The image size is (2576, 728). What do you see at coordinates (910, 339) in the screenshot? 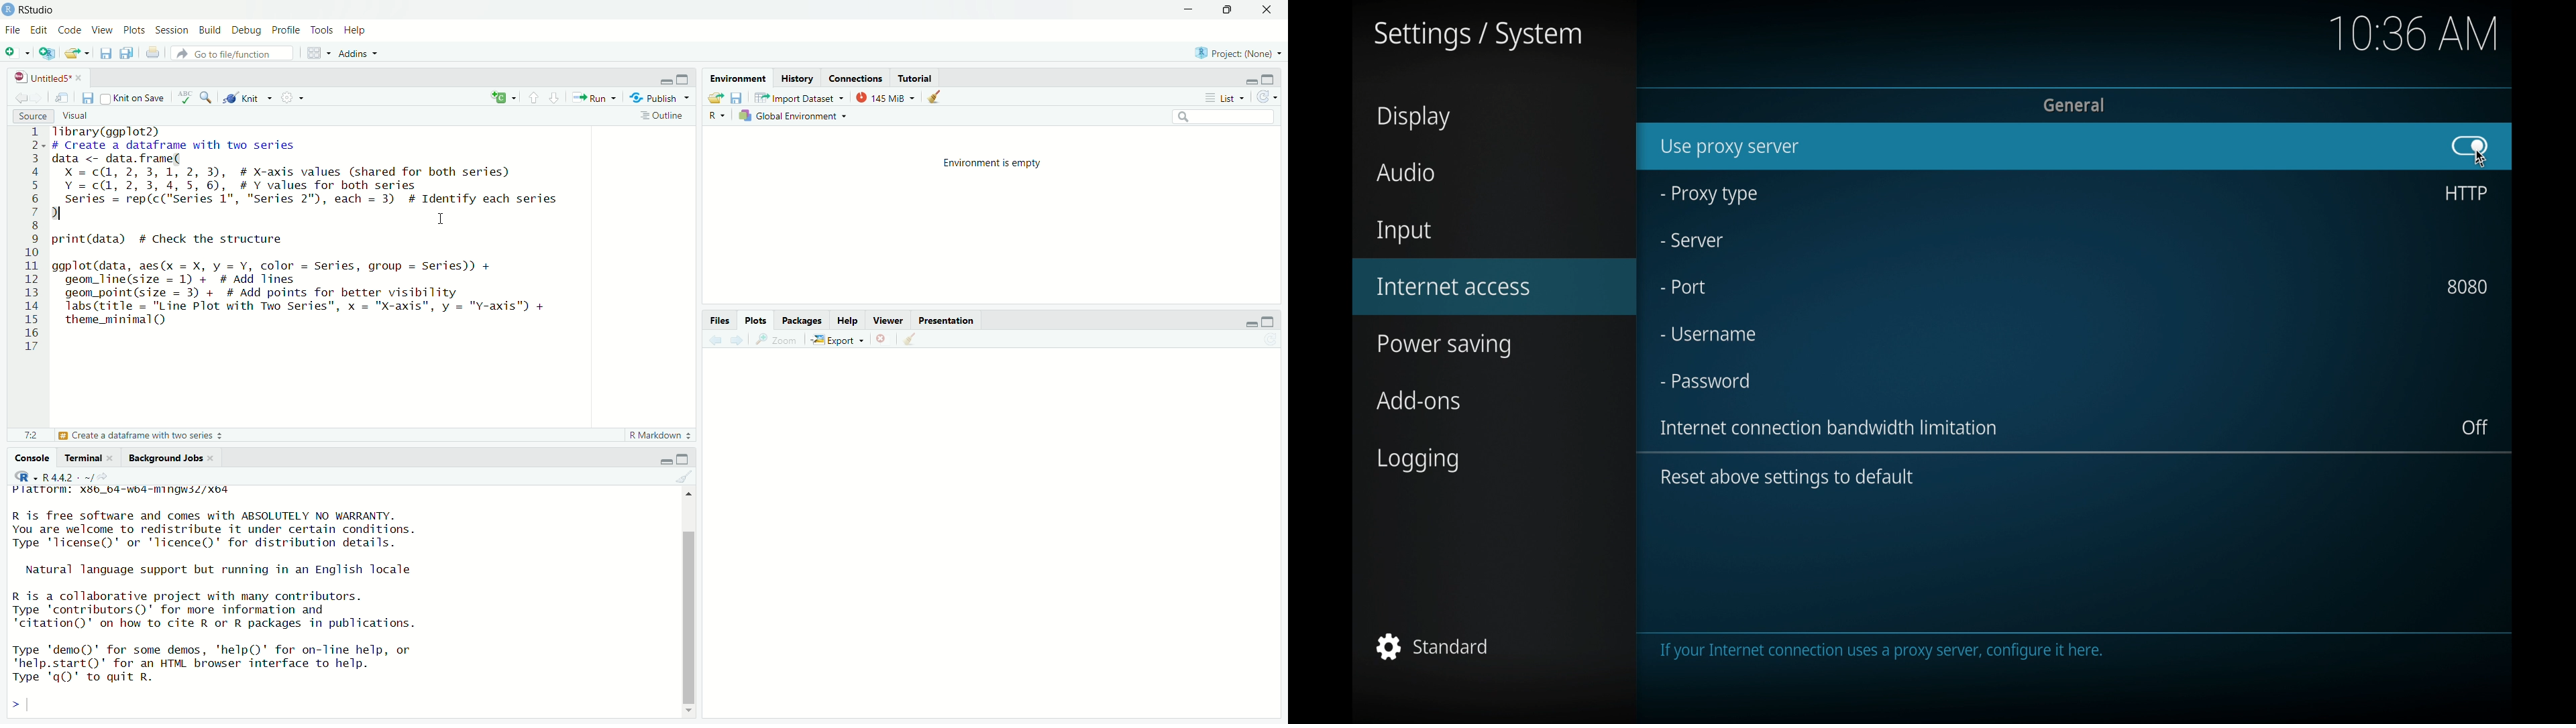
I see `Go back to the previous source selection` at bounding box center [910, 339].